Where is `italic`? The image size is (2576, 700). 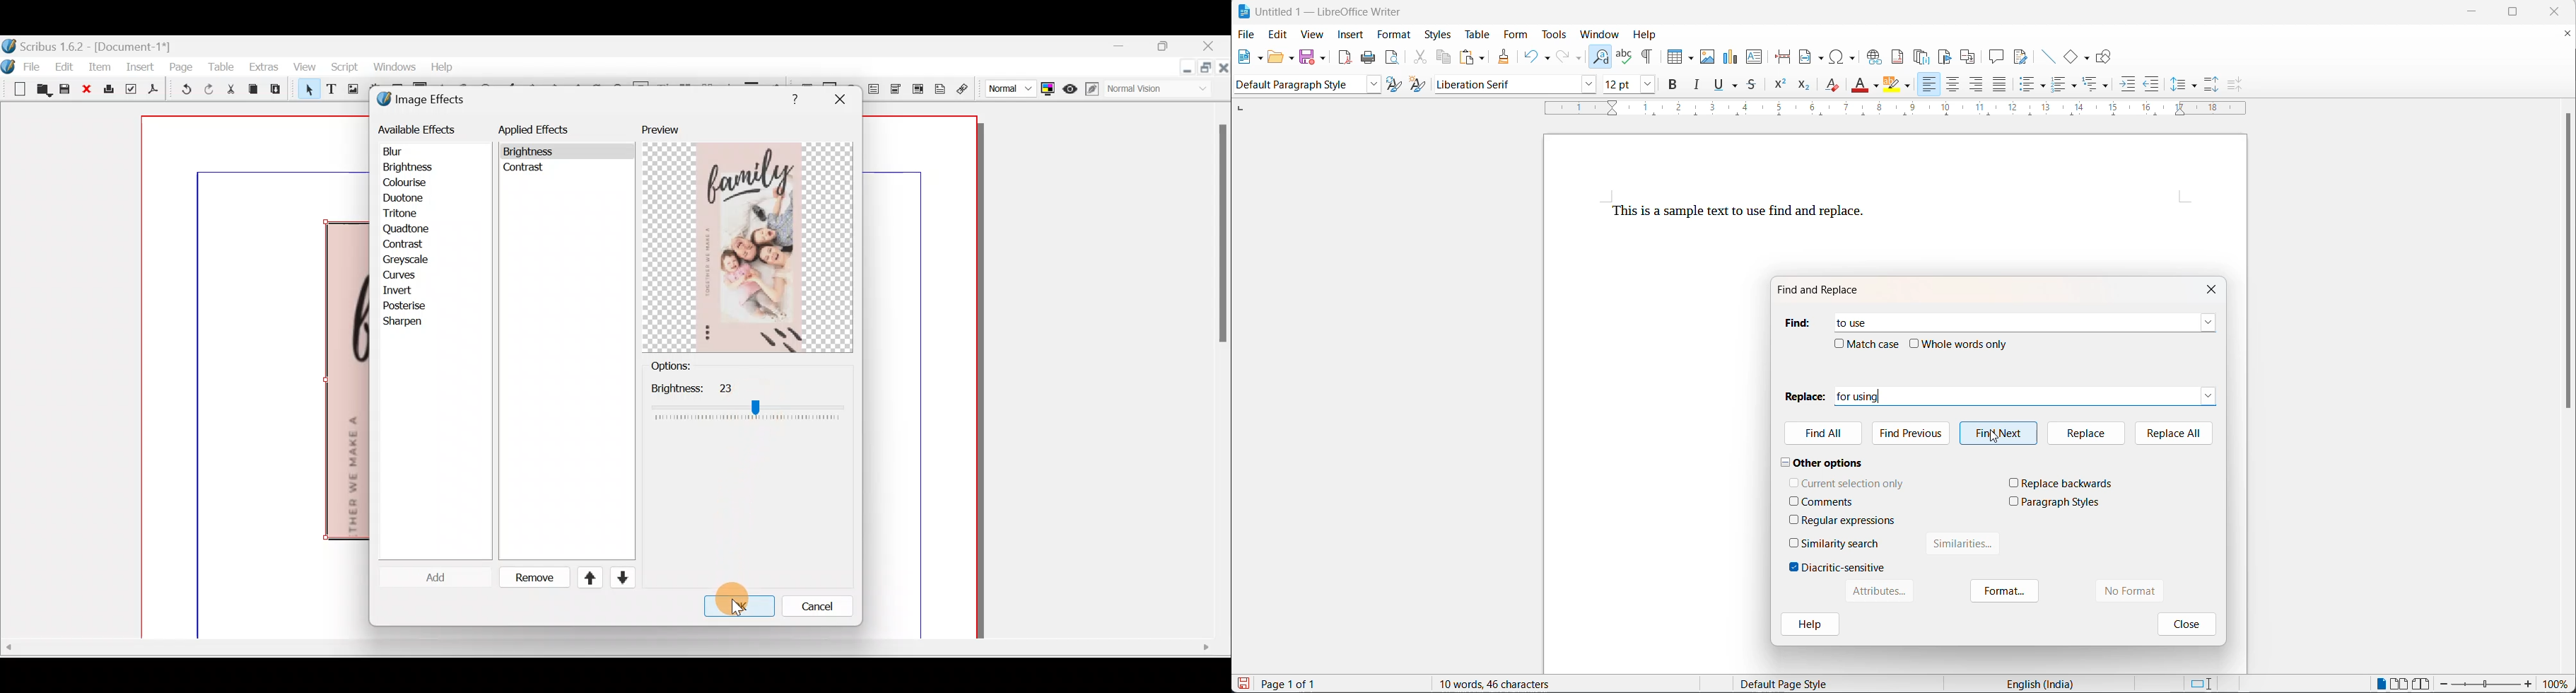 italic is located at coordinates (1699, 87).